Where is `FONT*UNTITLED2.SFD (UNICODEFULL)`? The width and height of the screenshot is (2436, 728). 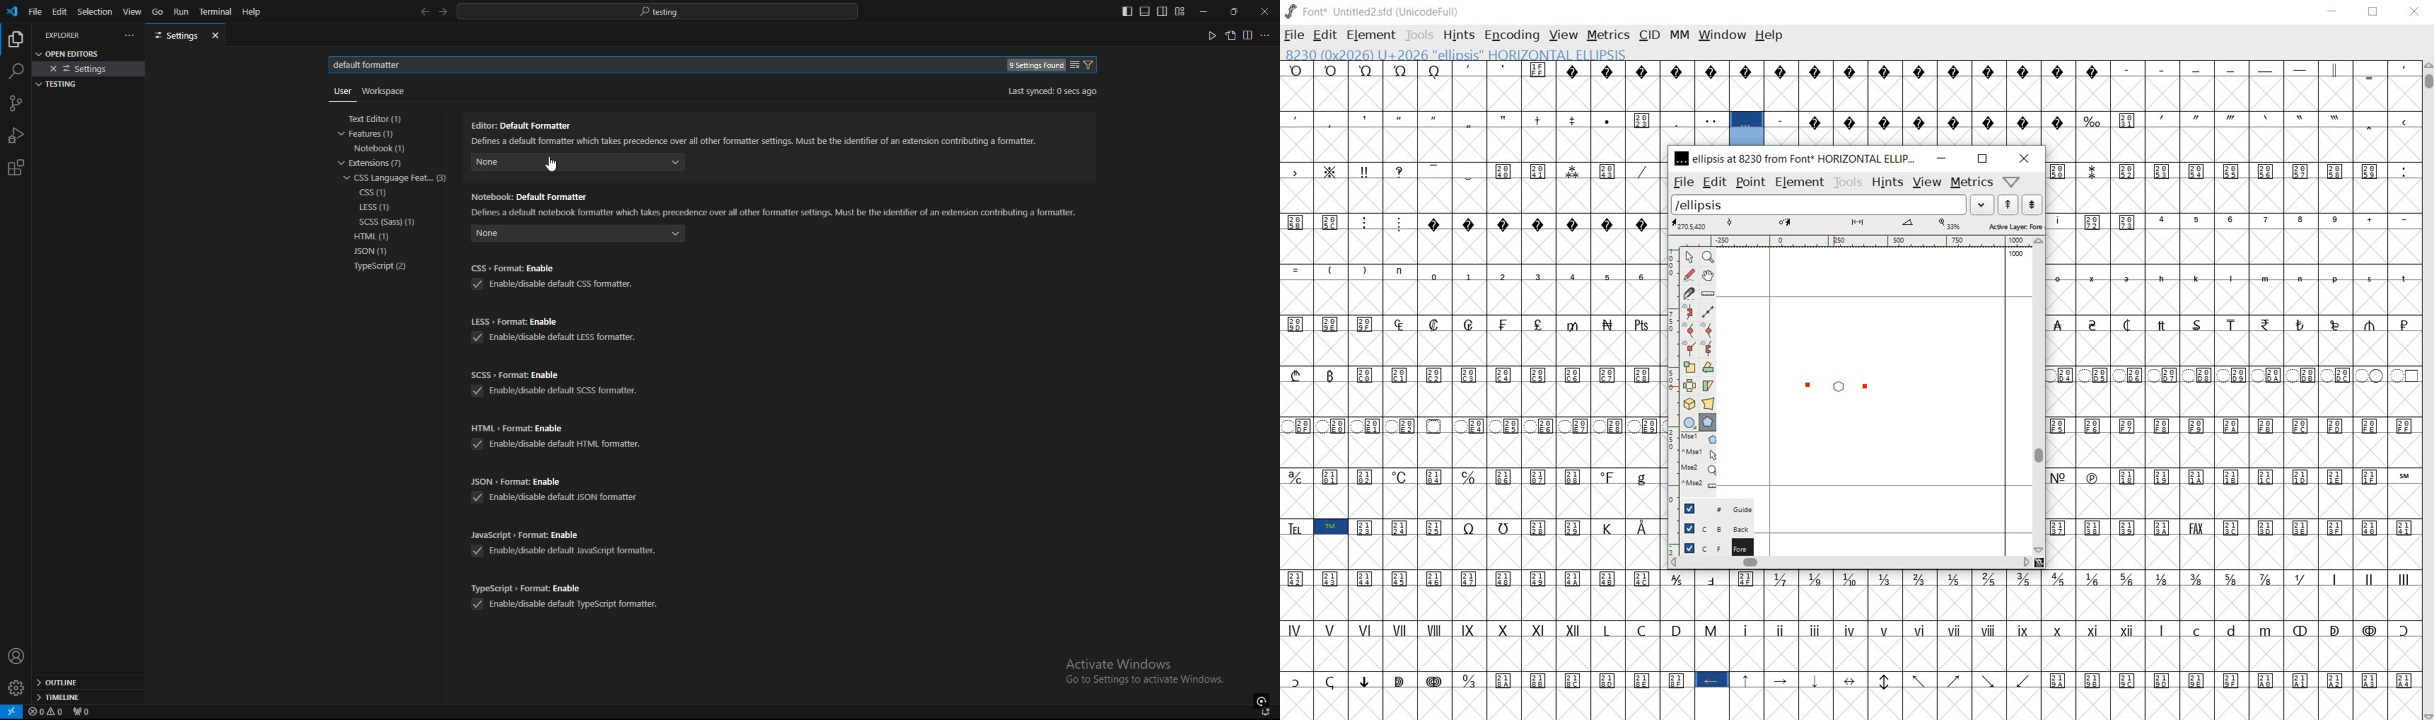 FONT*UNTITLED2.SFD (UNICODEFULL) is located at coordinates (1375, 10).